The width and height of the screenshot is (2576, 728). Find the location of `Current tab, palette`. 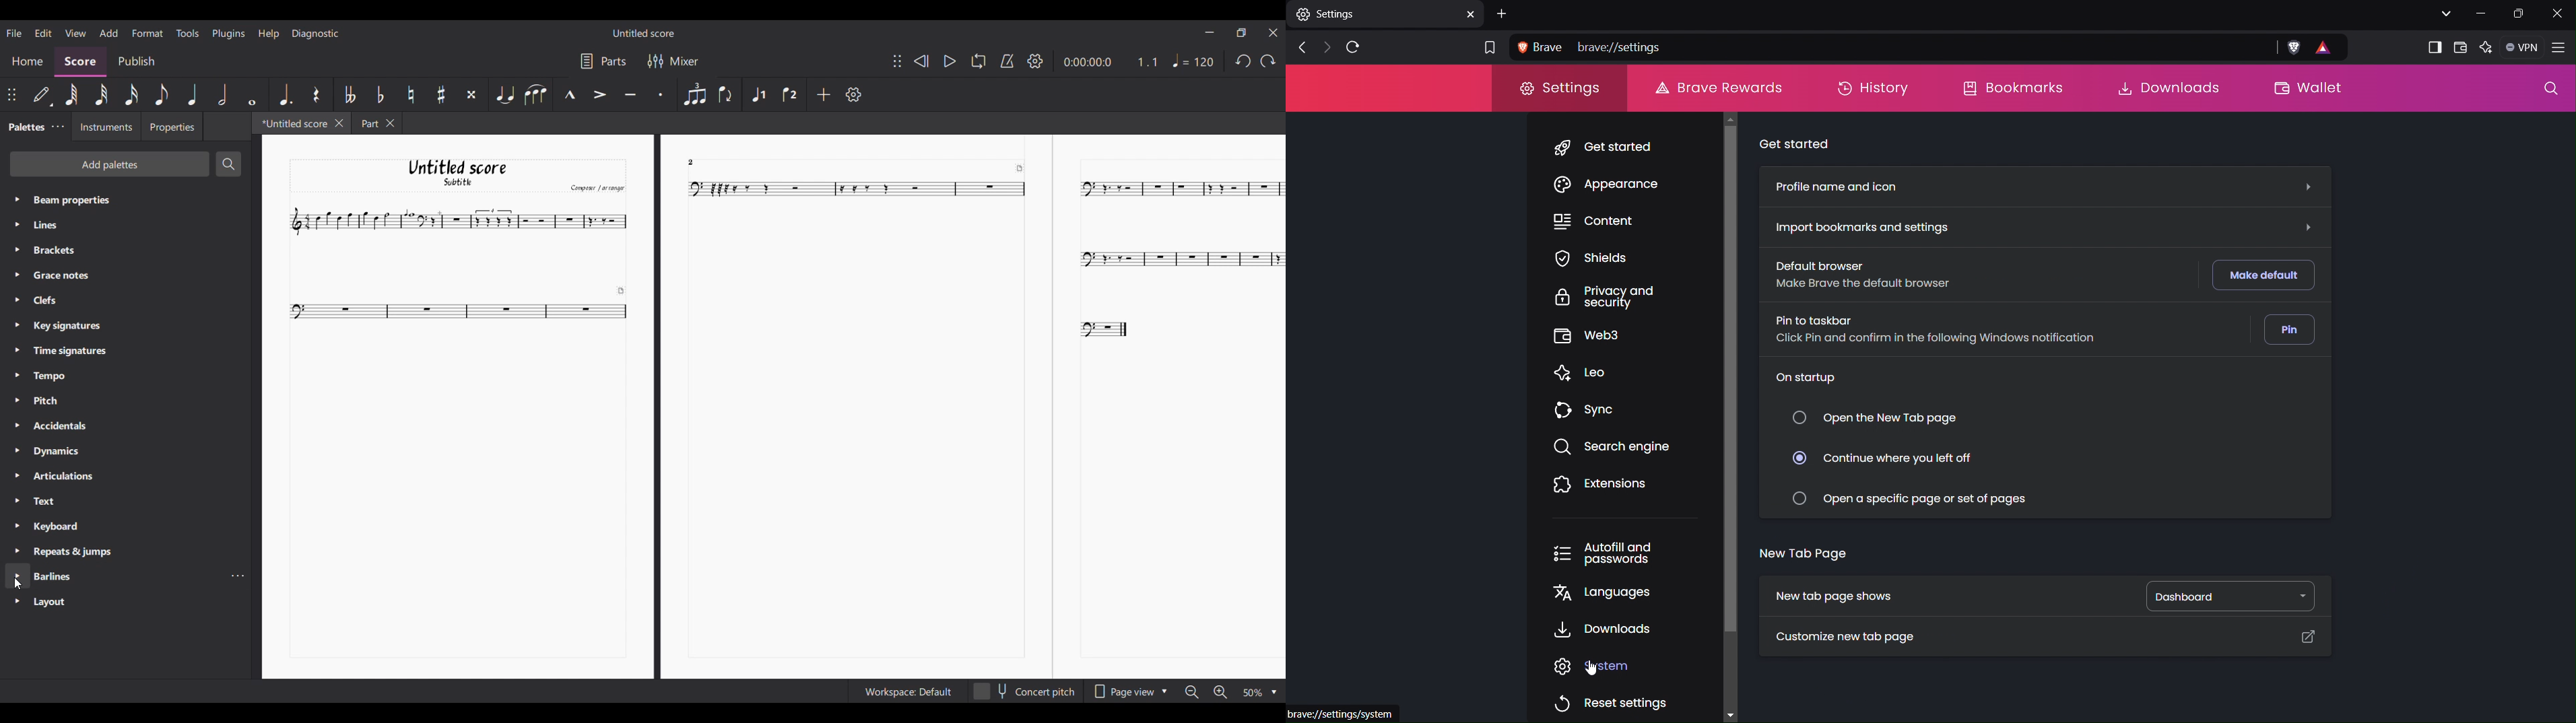

Current tab, palette is located at coordinates (25, 127).